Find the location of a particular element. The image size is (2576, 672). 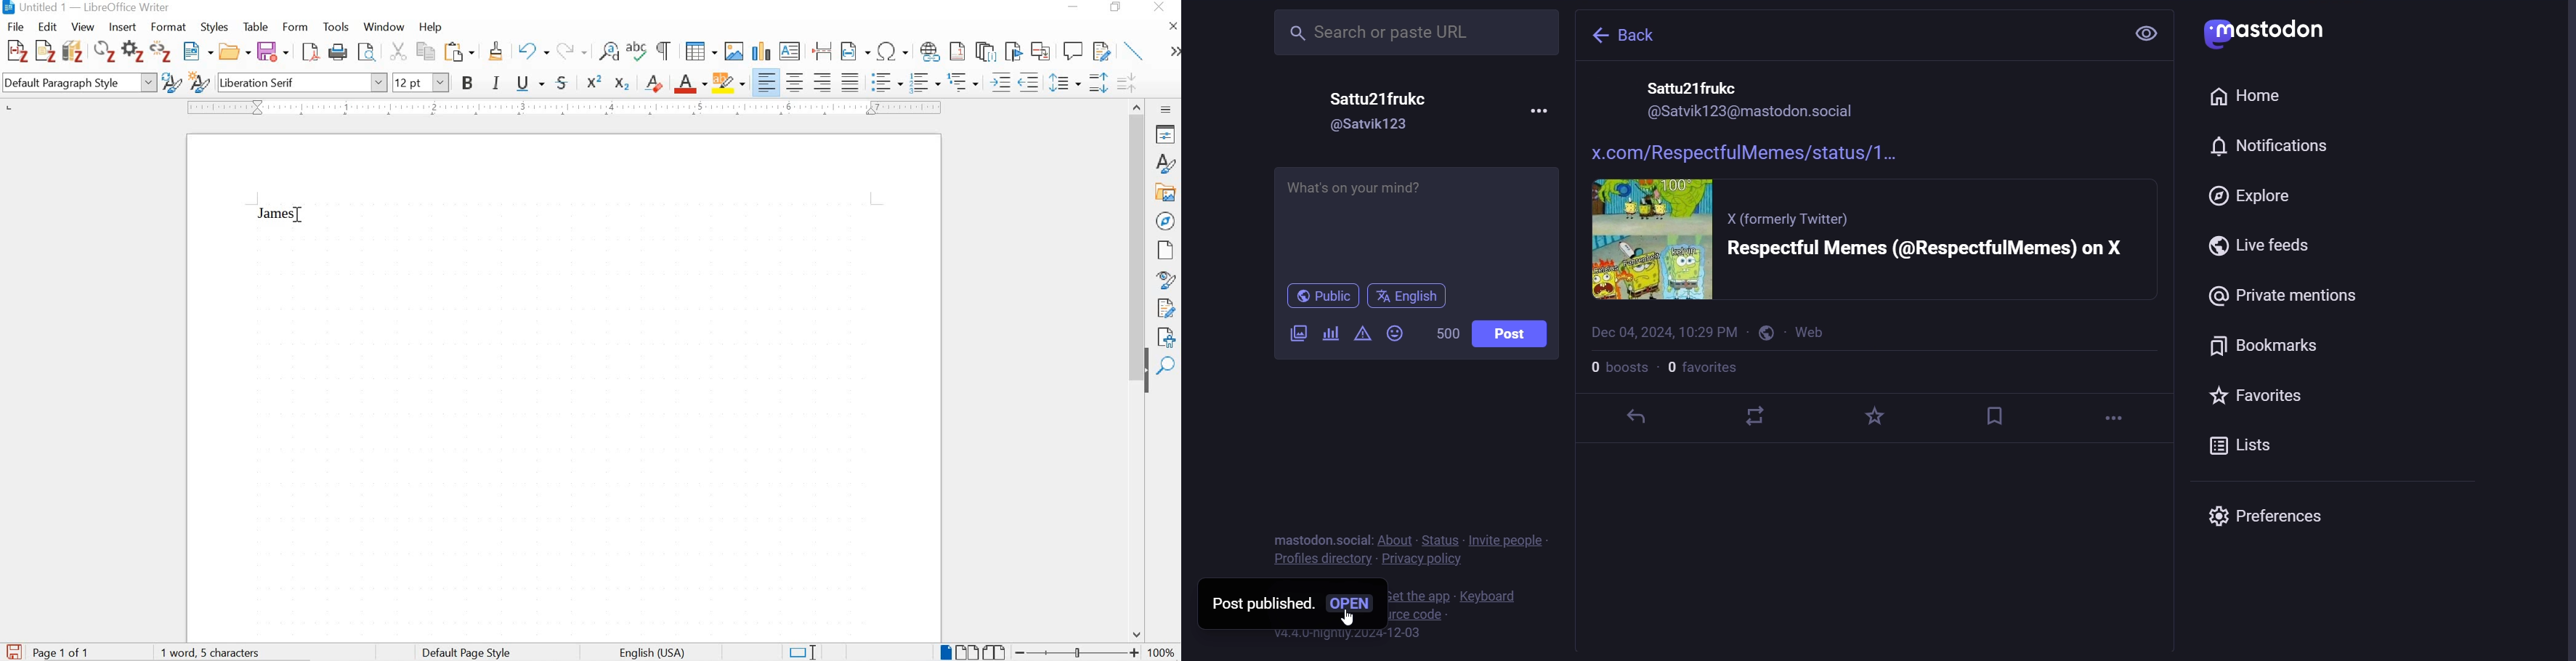

invite people is located at coordinates (1510, 540).